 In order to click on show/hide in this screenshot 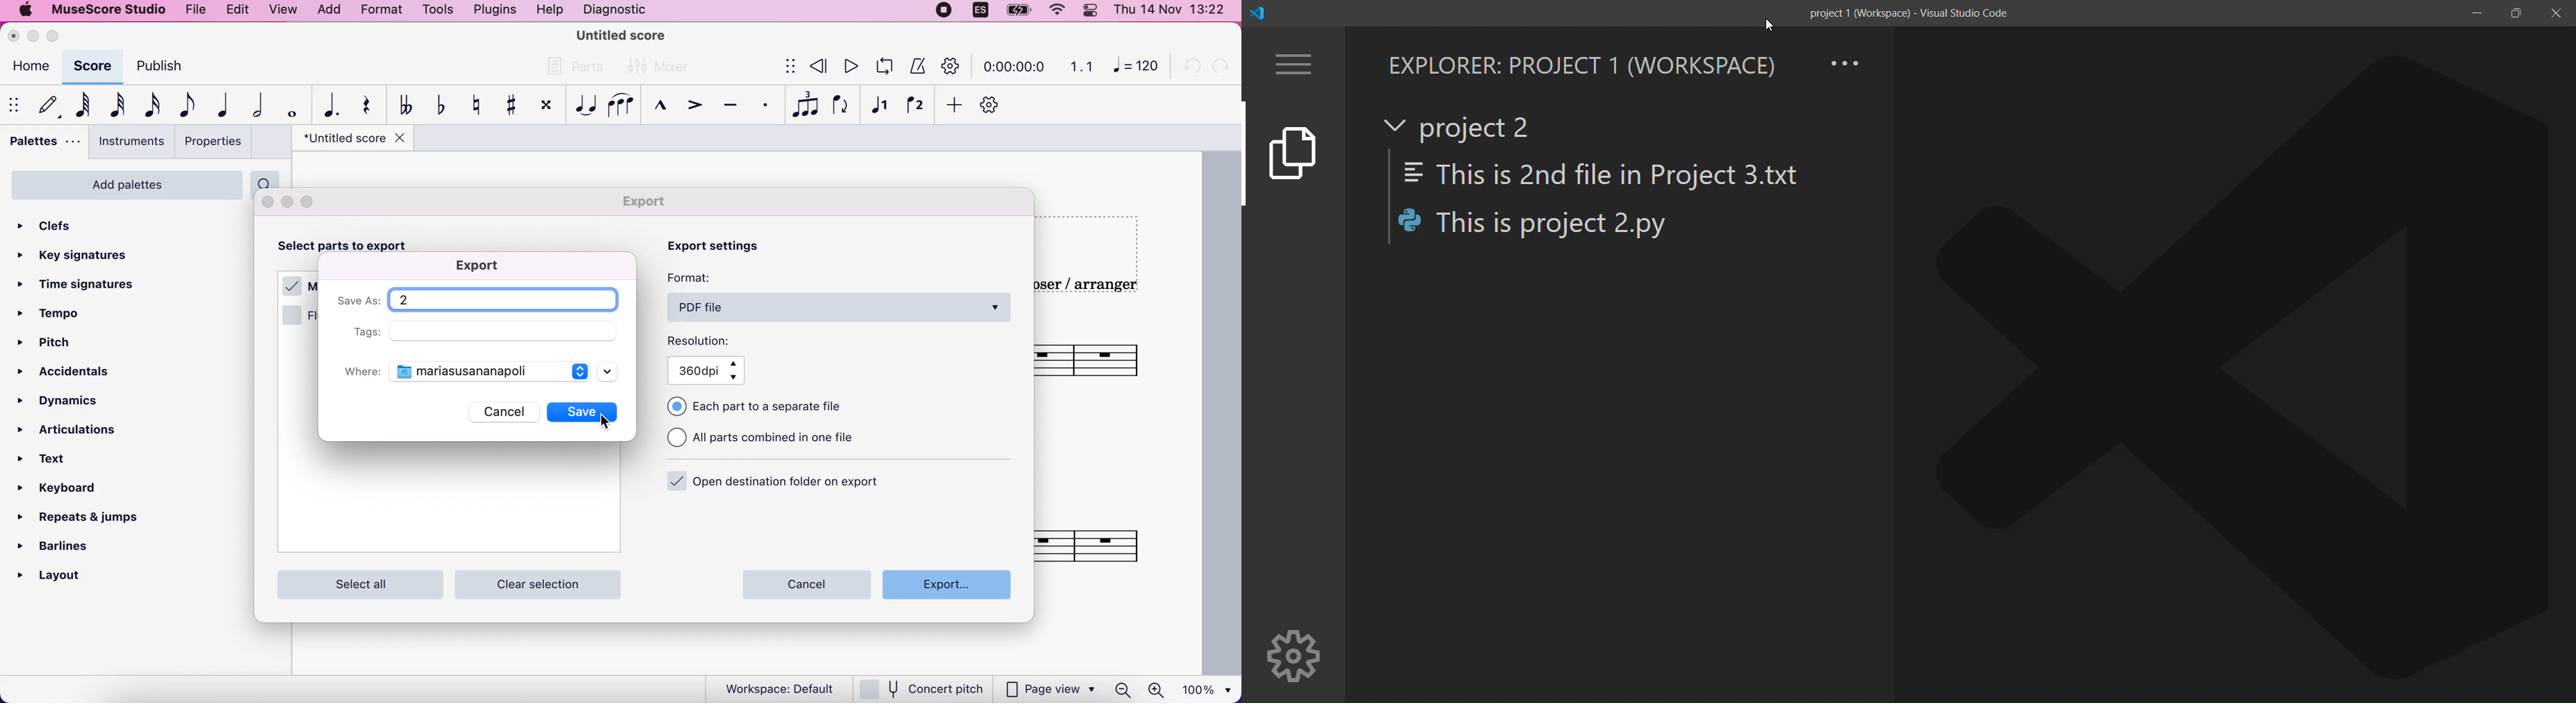, I will do `click(13, 104)`.